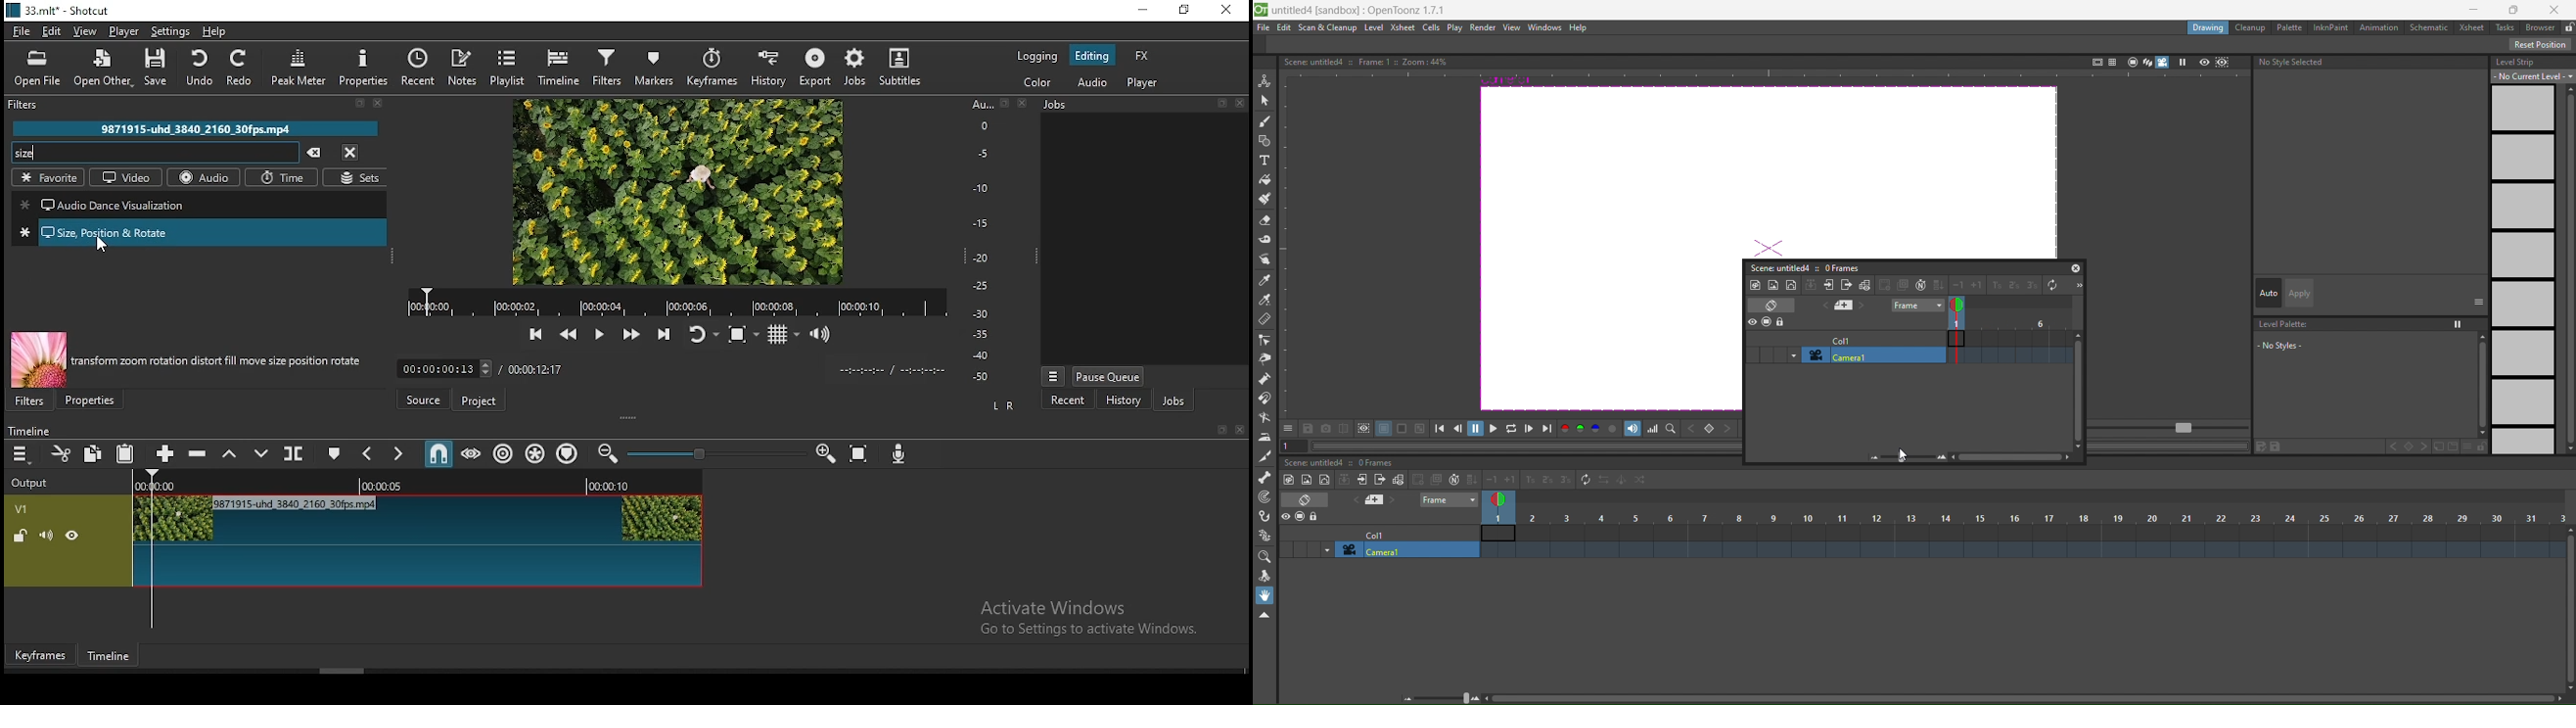 Image resolution: width=2576 pixels, height=728 pixels. What do you see at coordinates (199, 452) in the screenshot?
I see `ripple delete` at bounding box center [199, 452].